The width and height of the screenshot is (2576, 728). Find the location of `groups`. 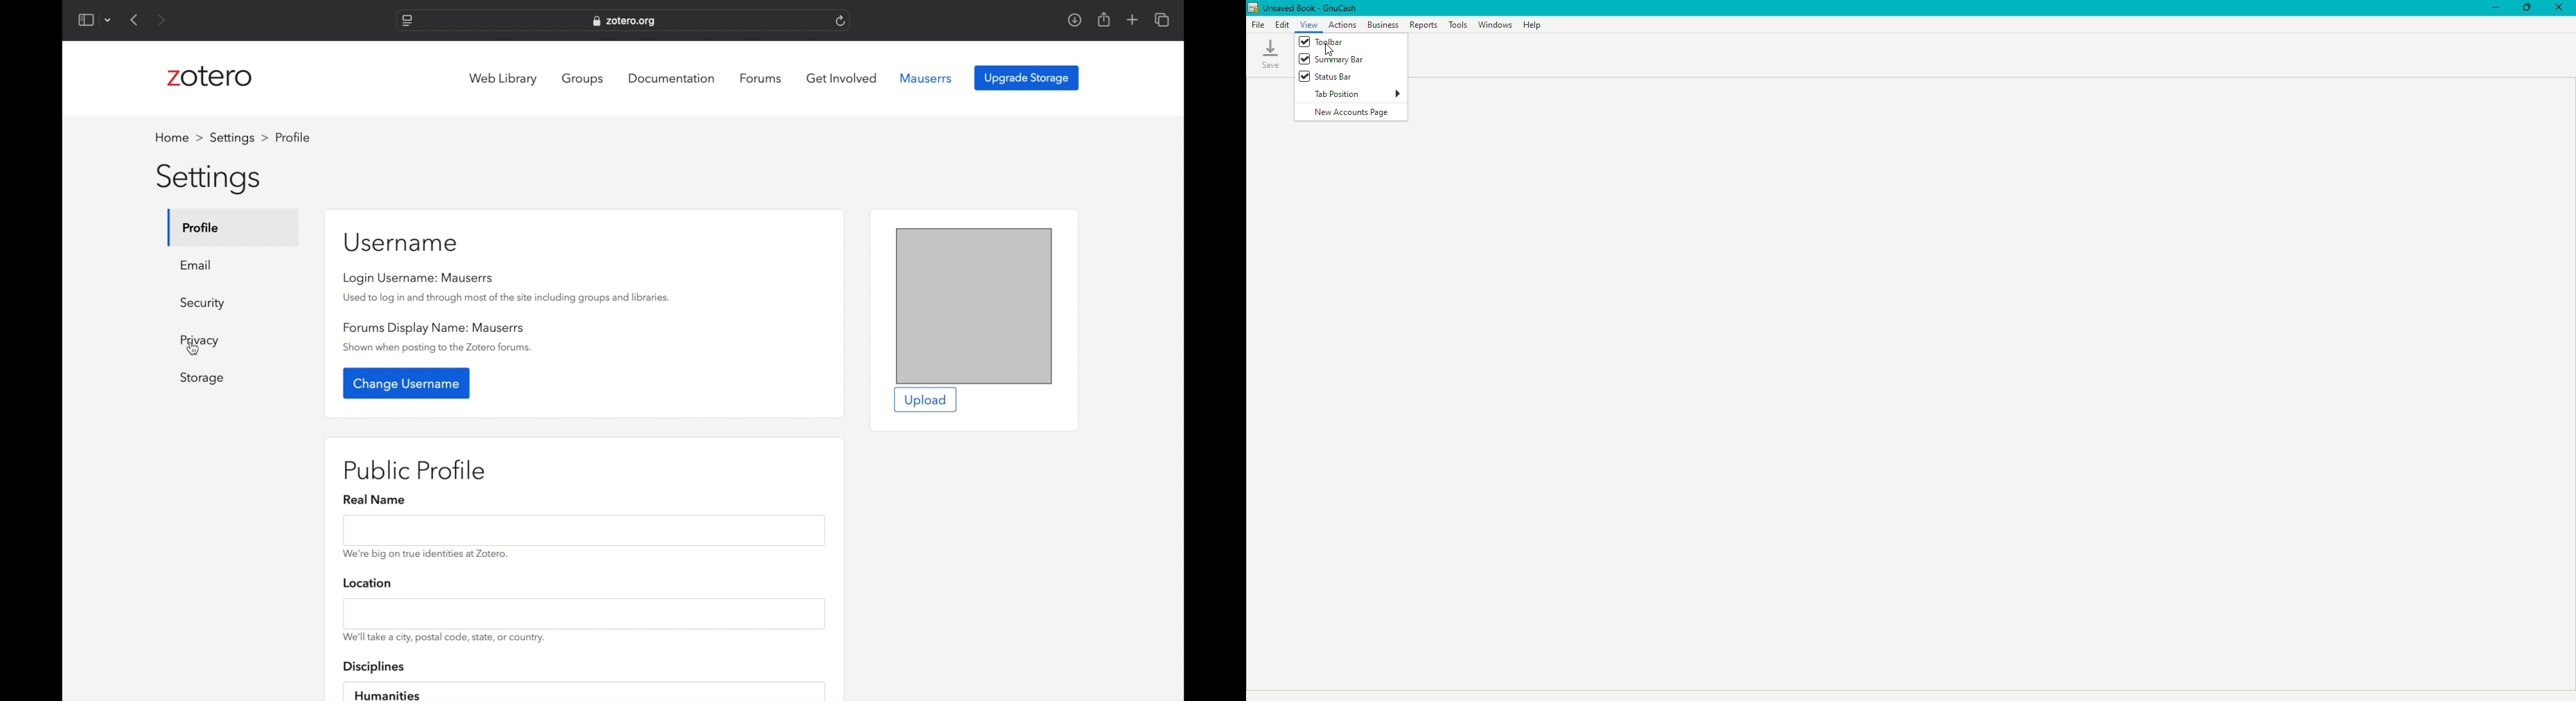

groups is located at coordinates (585, 79).